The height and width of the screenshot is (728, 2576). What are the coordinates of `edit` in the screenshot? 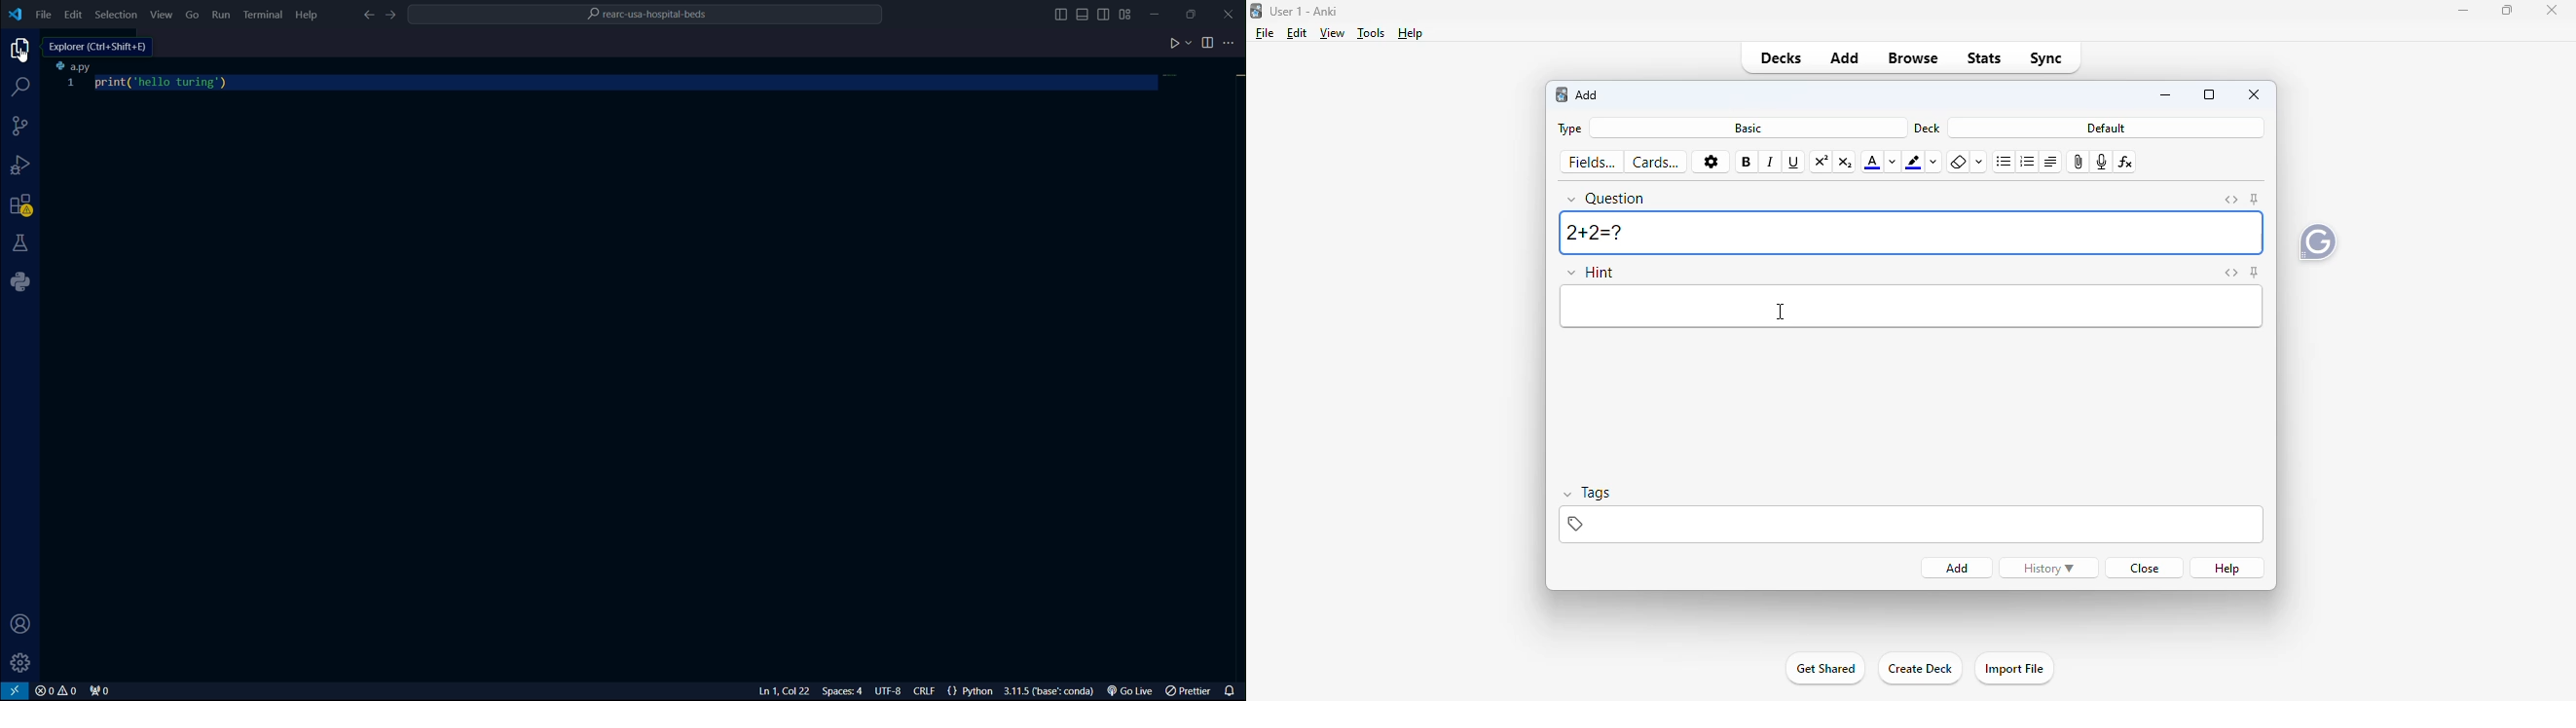 It's located at (1298, 33).